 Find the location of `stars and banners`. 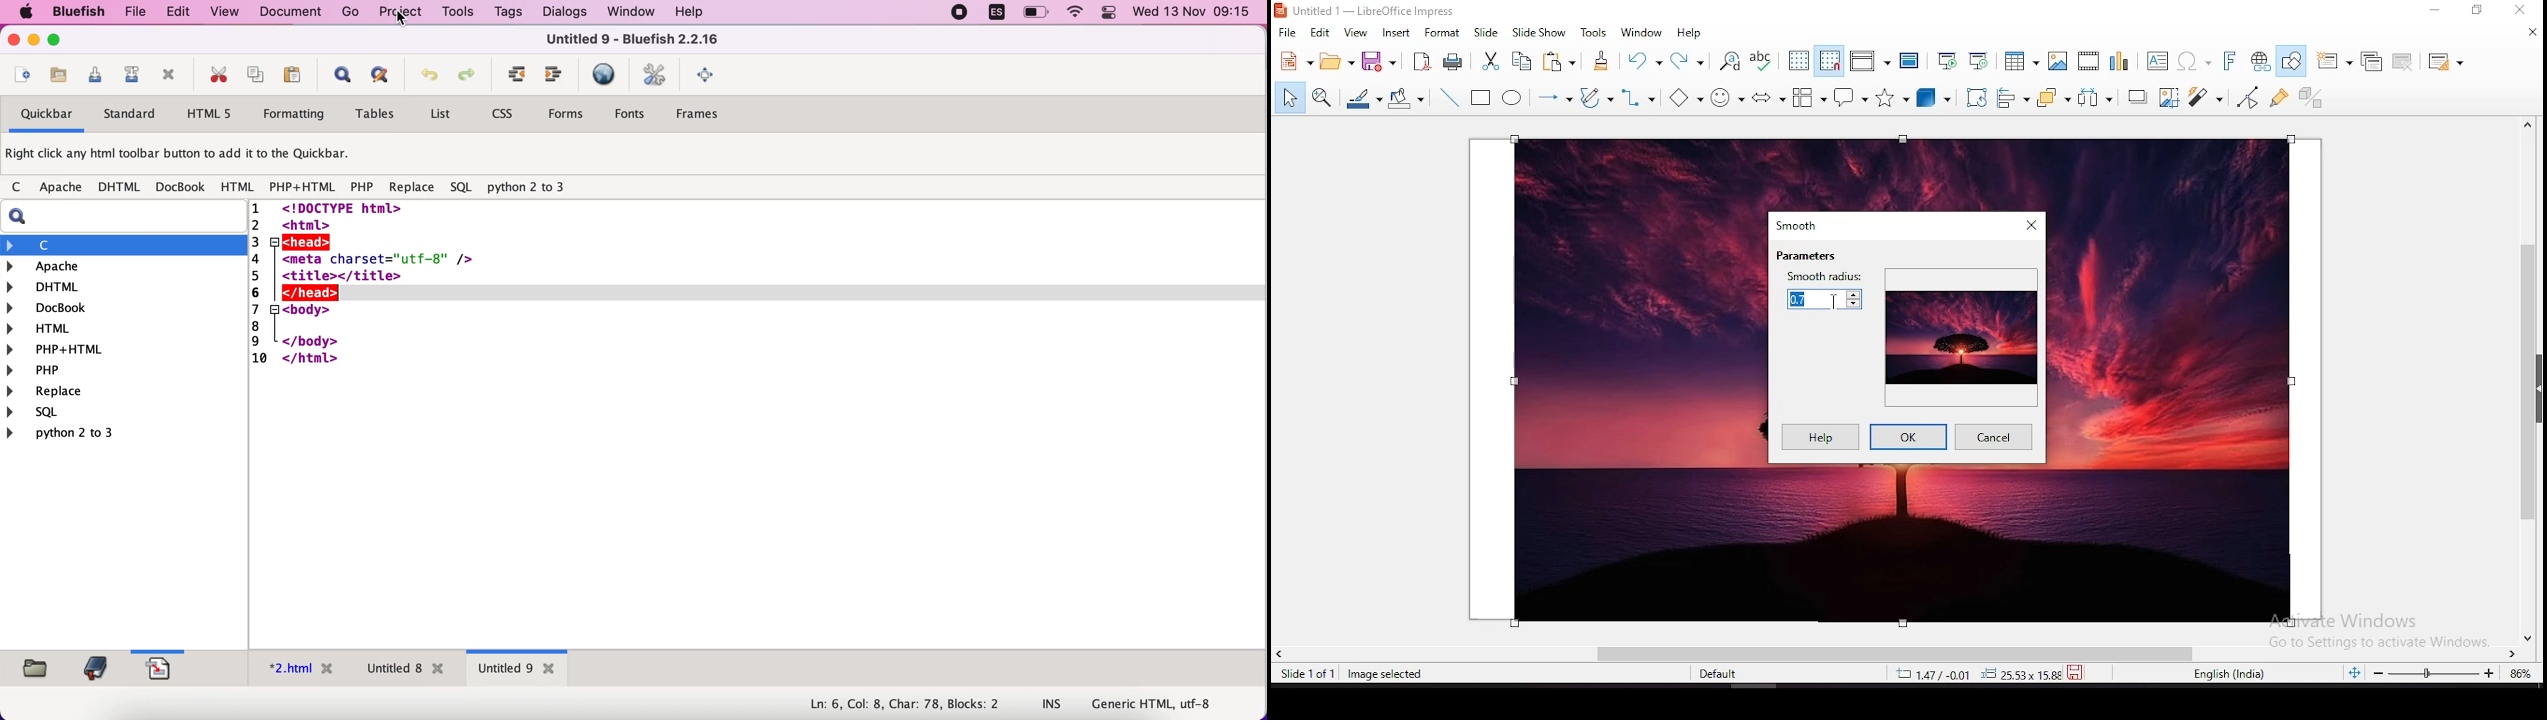

stars and banners is located at coordinates (1894, 98).